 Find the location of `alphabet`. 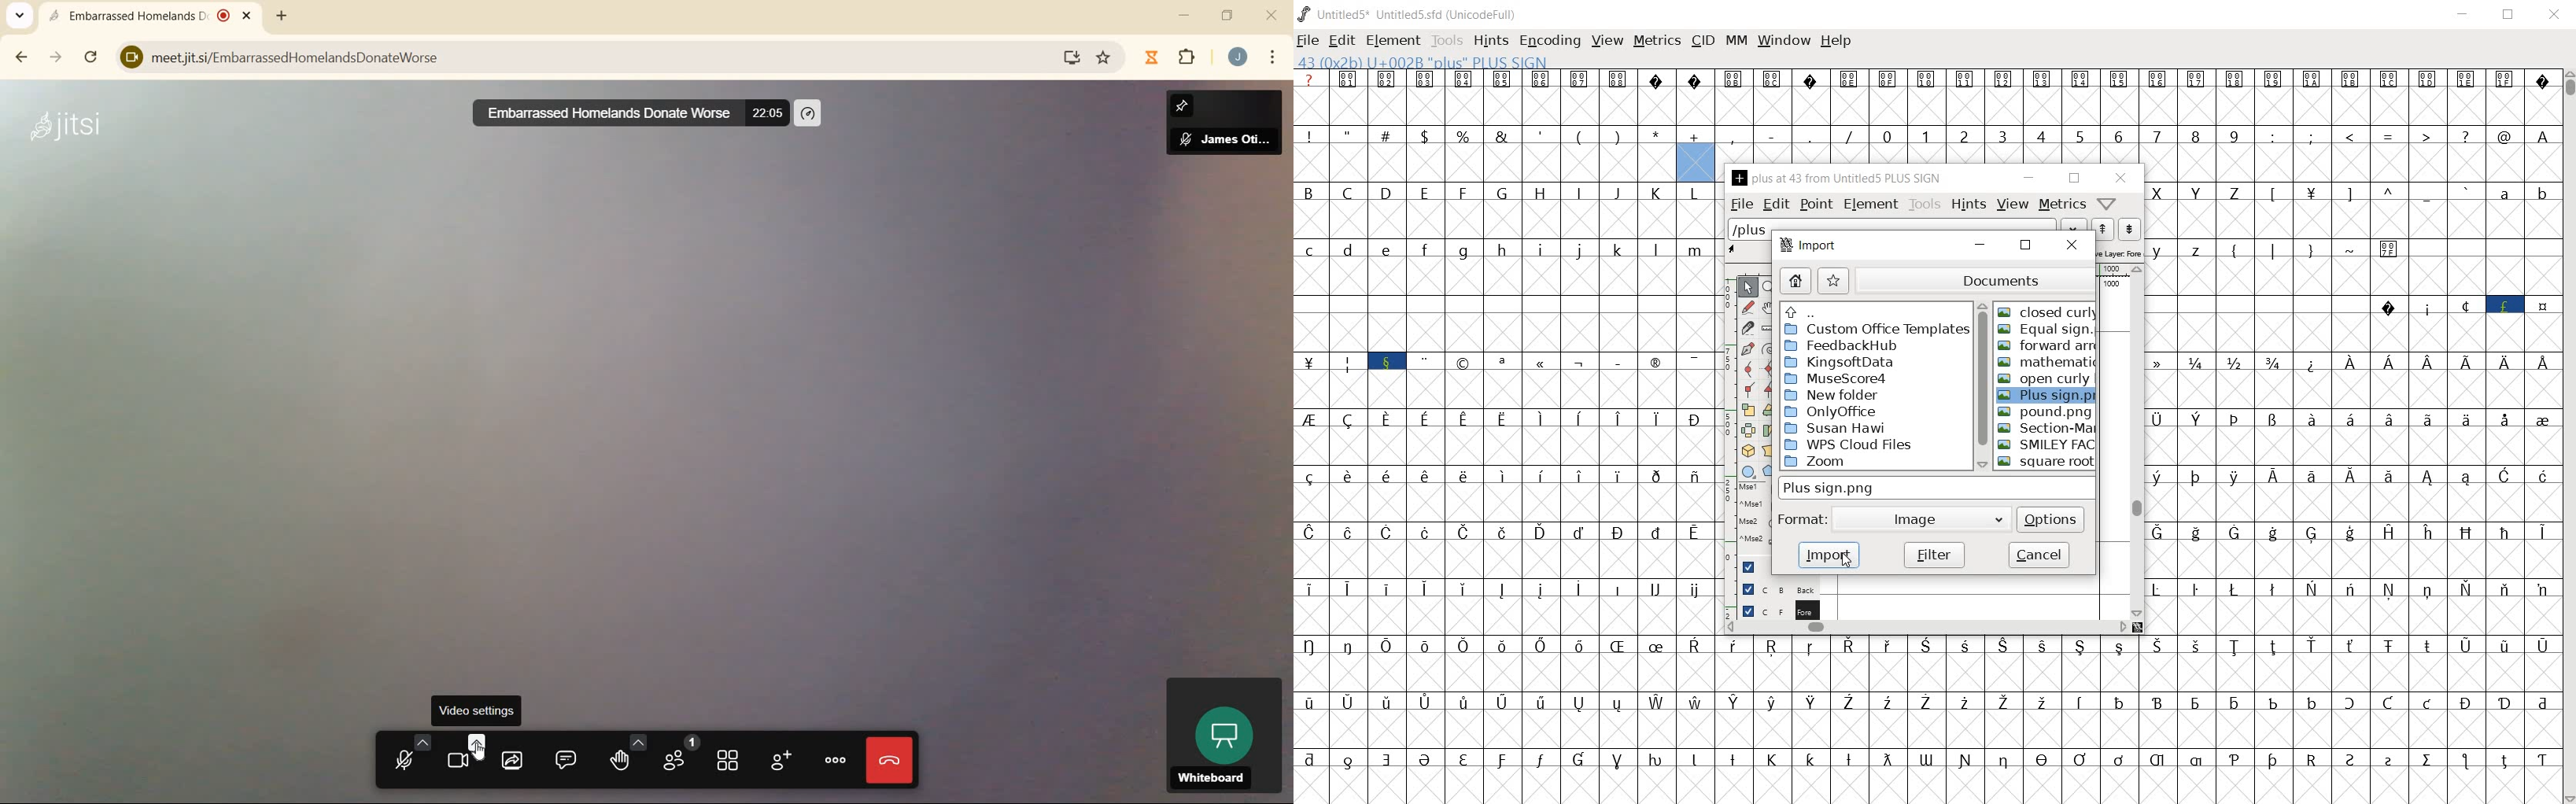

alphabet is located at coordinates (2523, 210).